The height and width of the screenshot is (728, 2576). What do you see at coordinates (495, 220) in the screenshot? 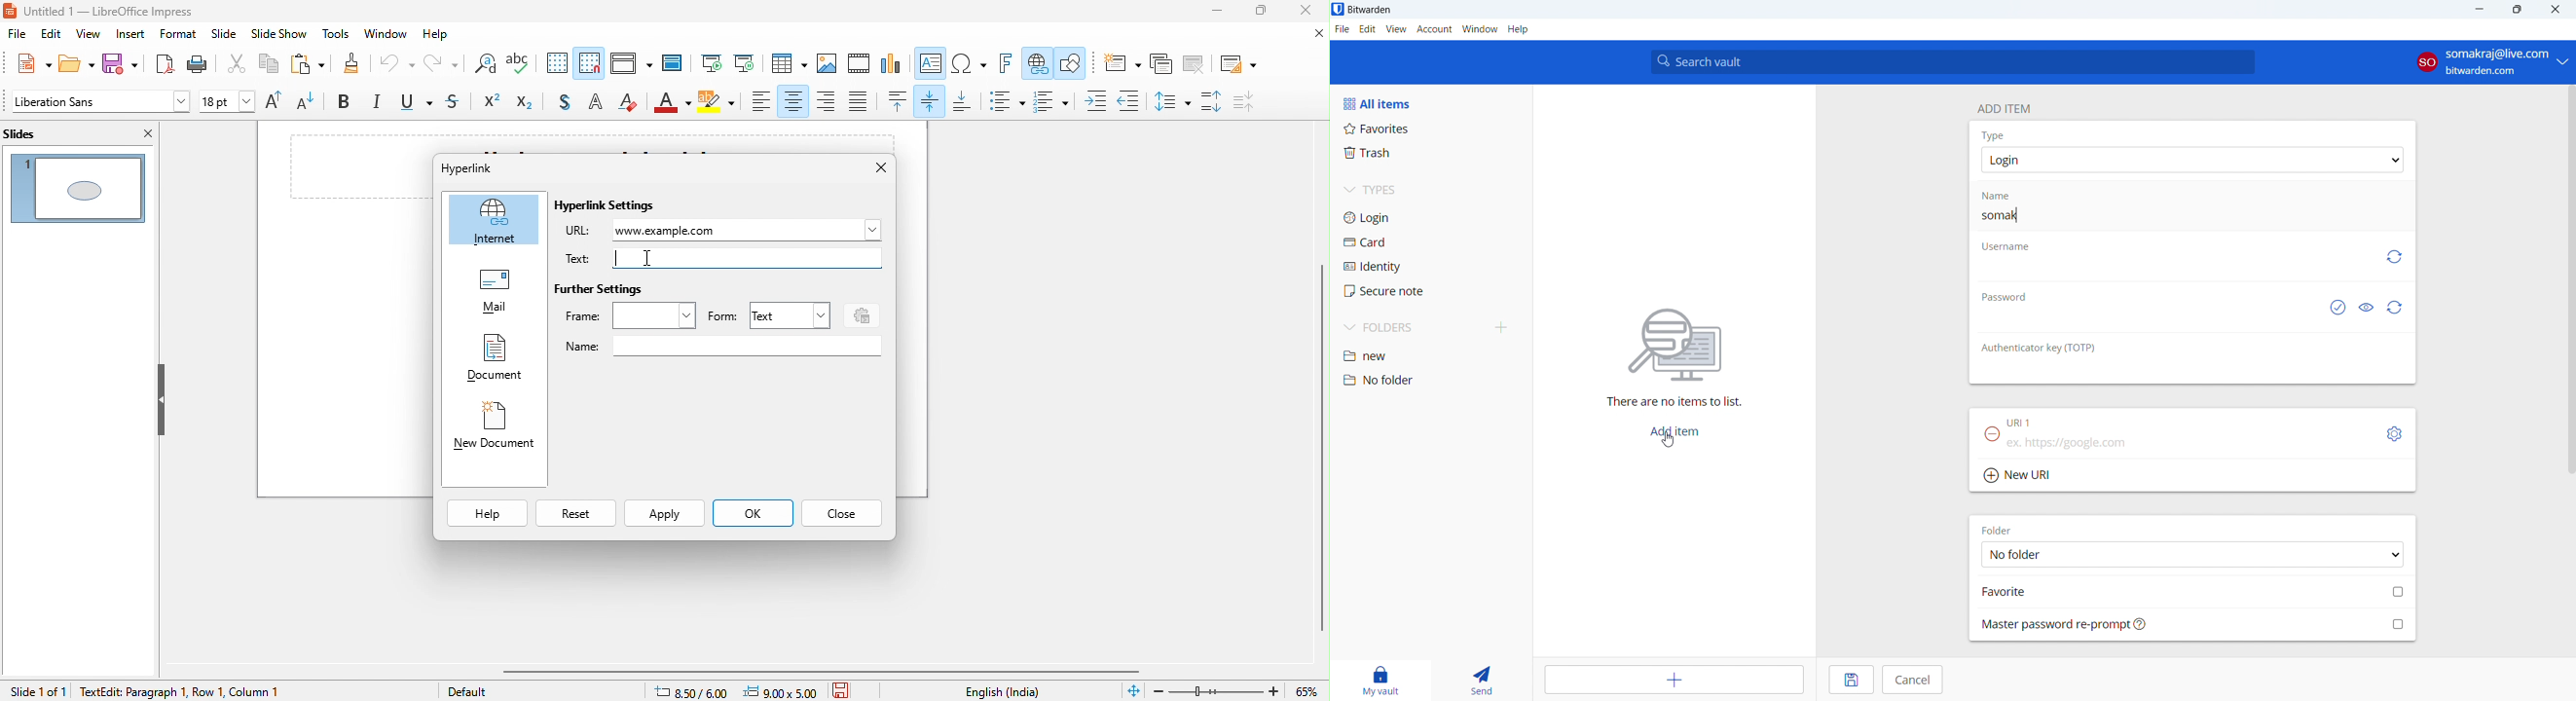
I see `internet` at bounding box center [495, 220].